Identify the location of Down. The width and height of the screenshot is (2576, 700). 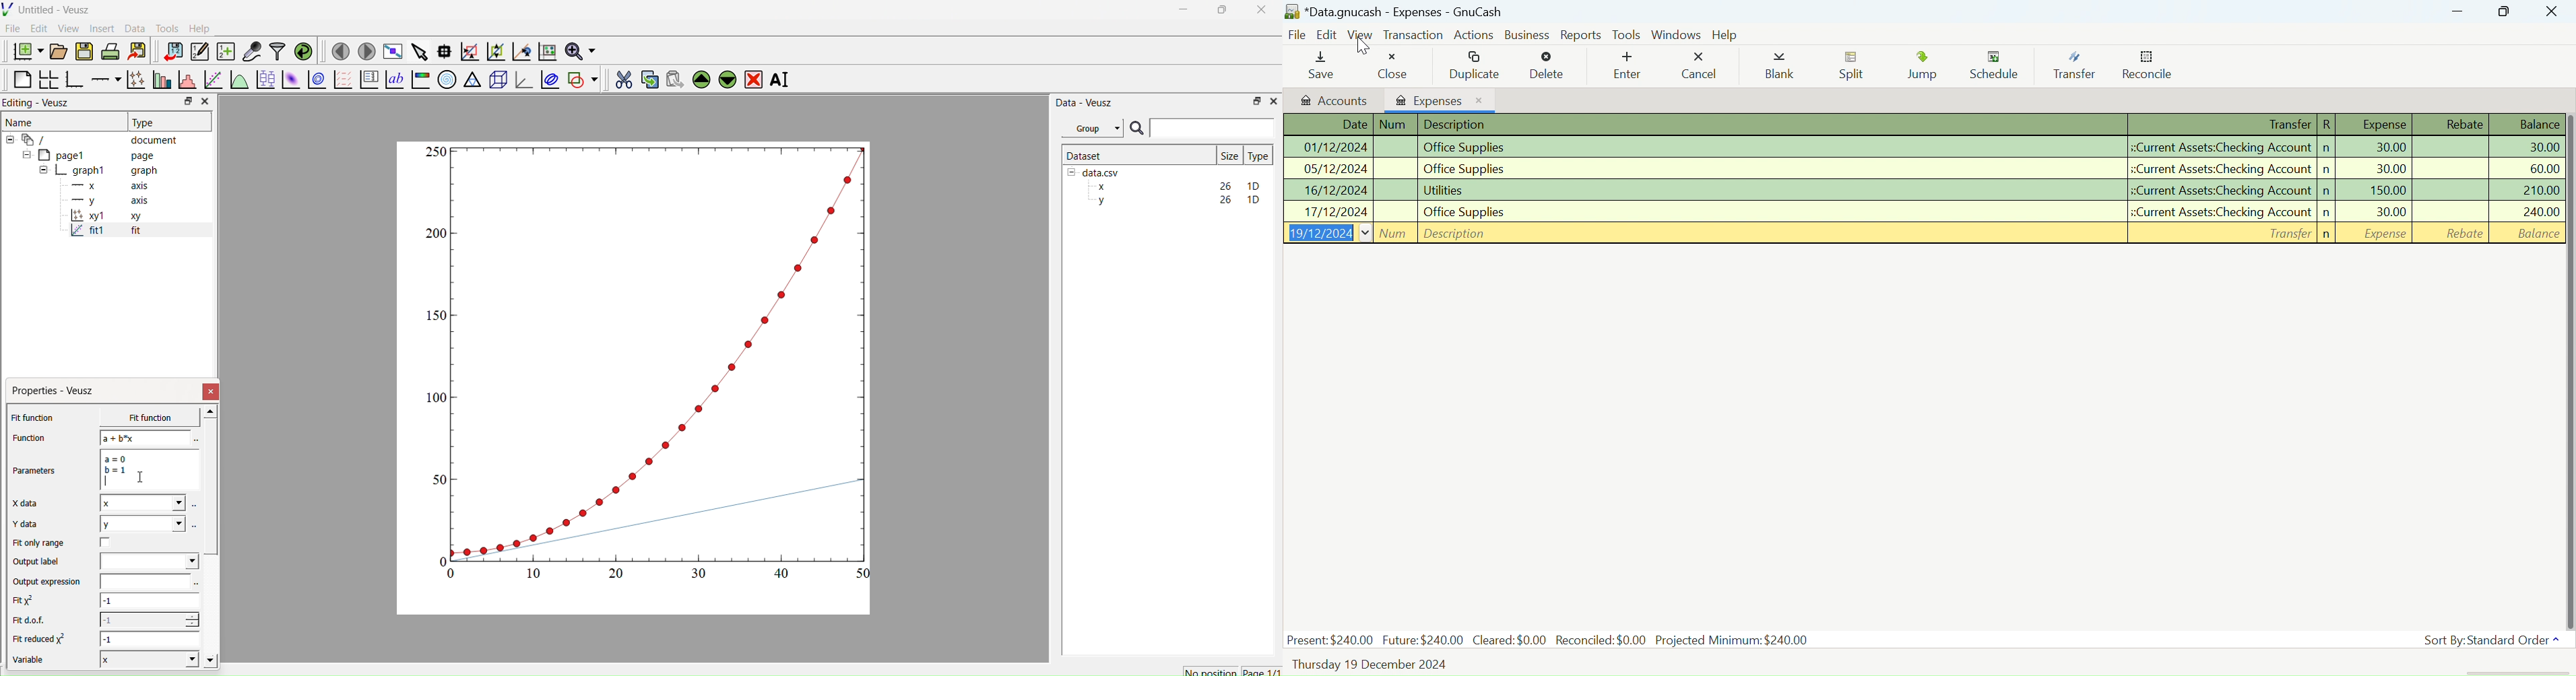
(727, 77).